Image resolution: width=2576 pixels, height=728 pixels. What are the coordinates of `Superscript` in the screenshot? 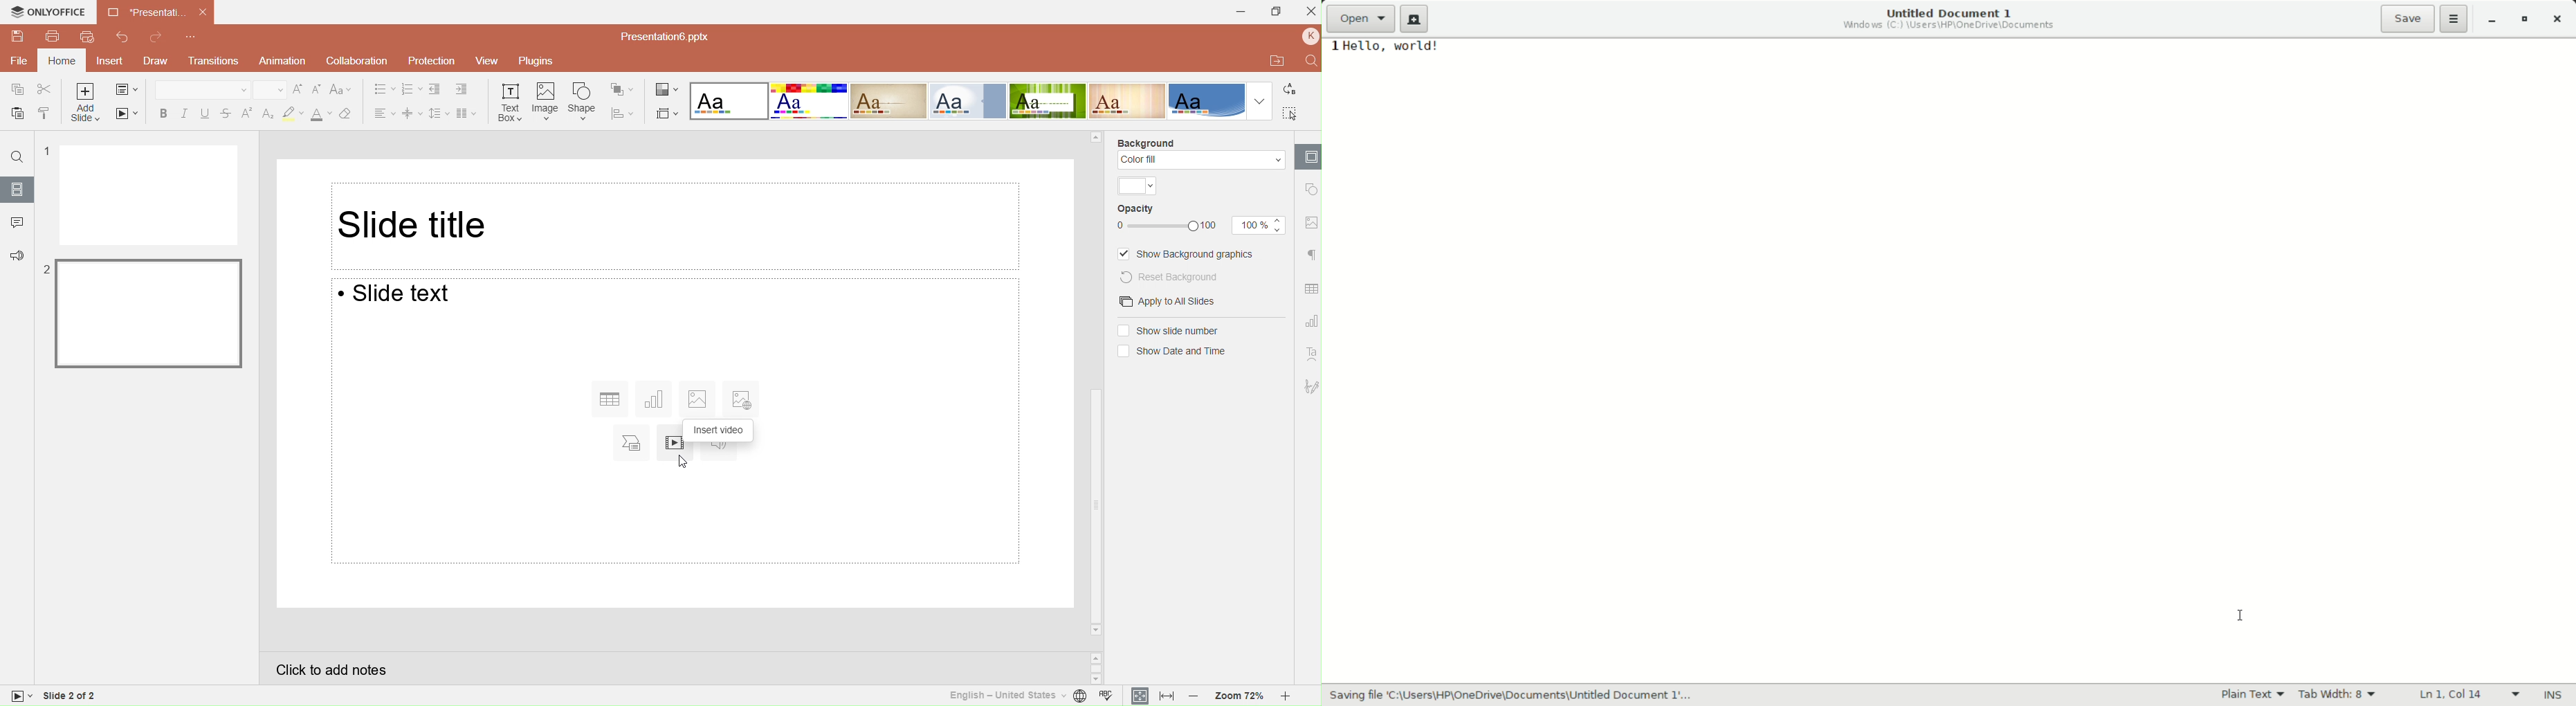 It's located at (247, 111).